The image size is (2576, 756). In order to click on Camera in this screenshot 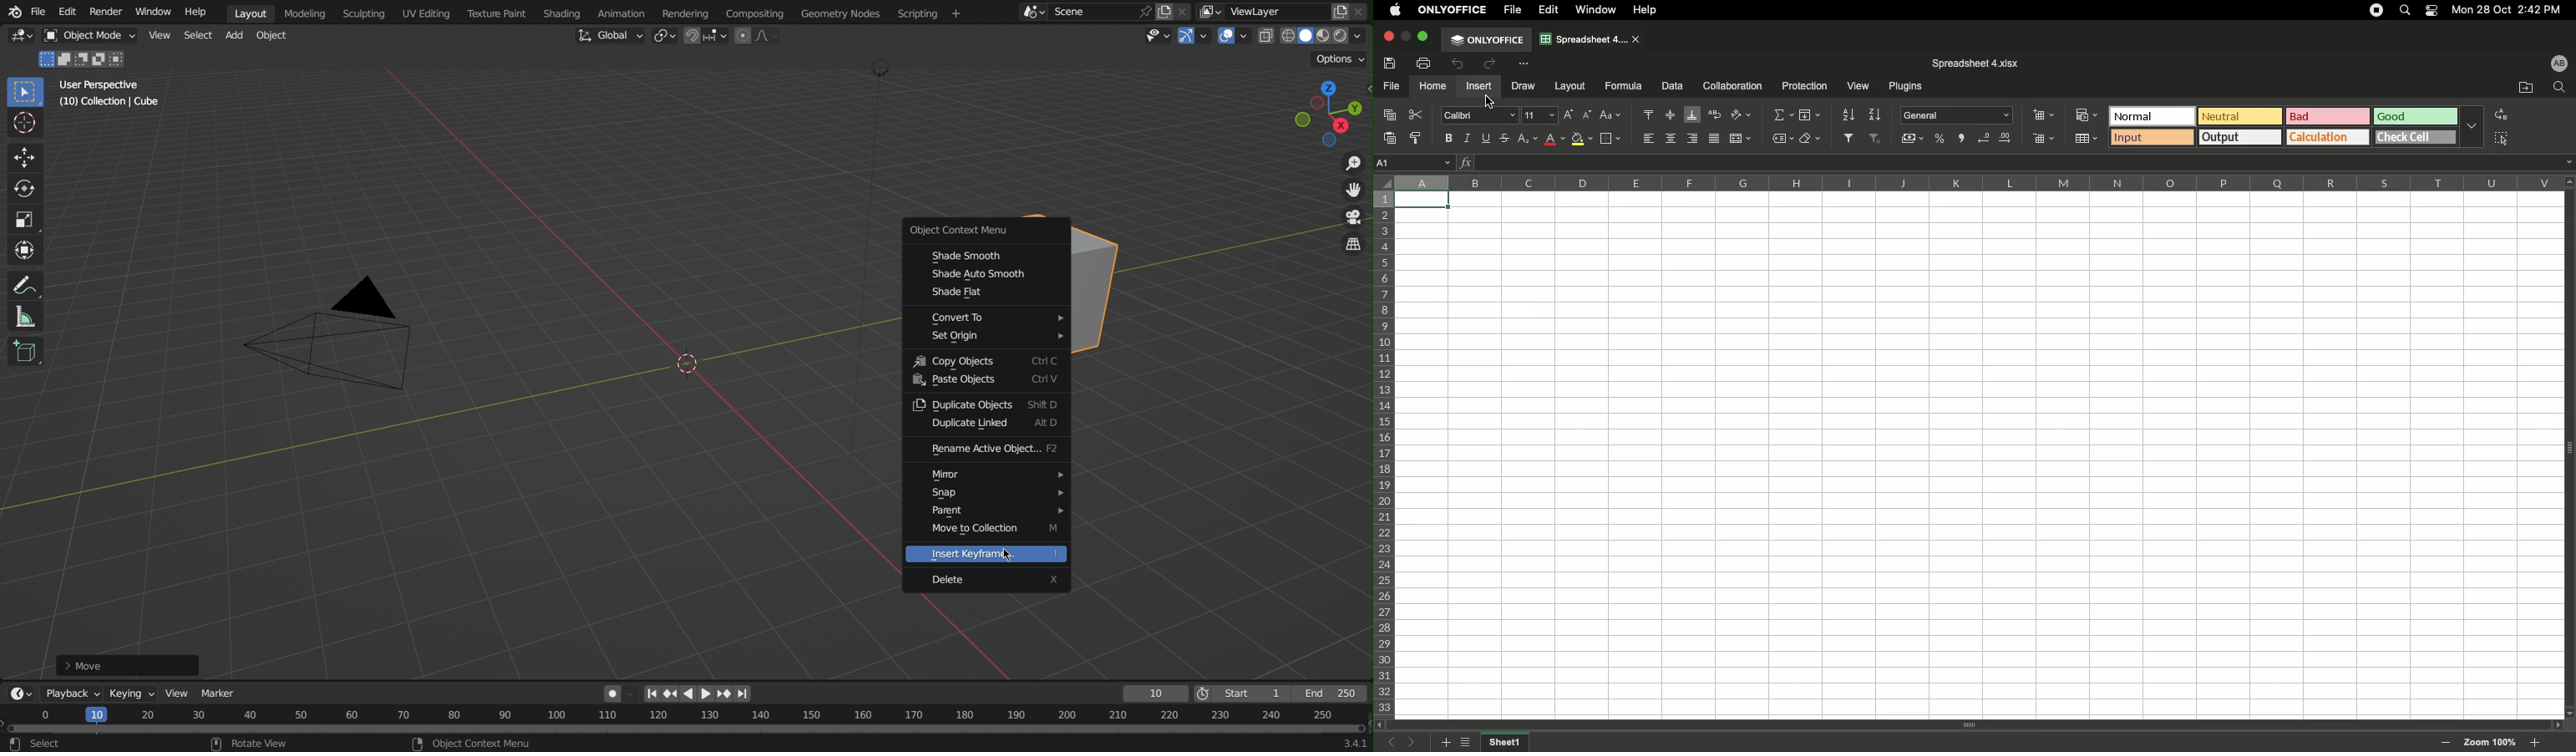, I will do `click(338, 342)`.